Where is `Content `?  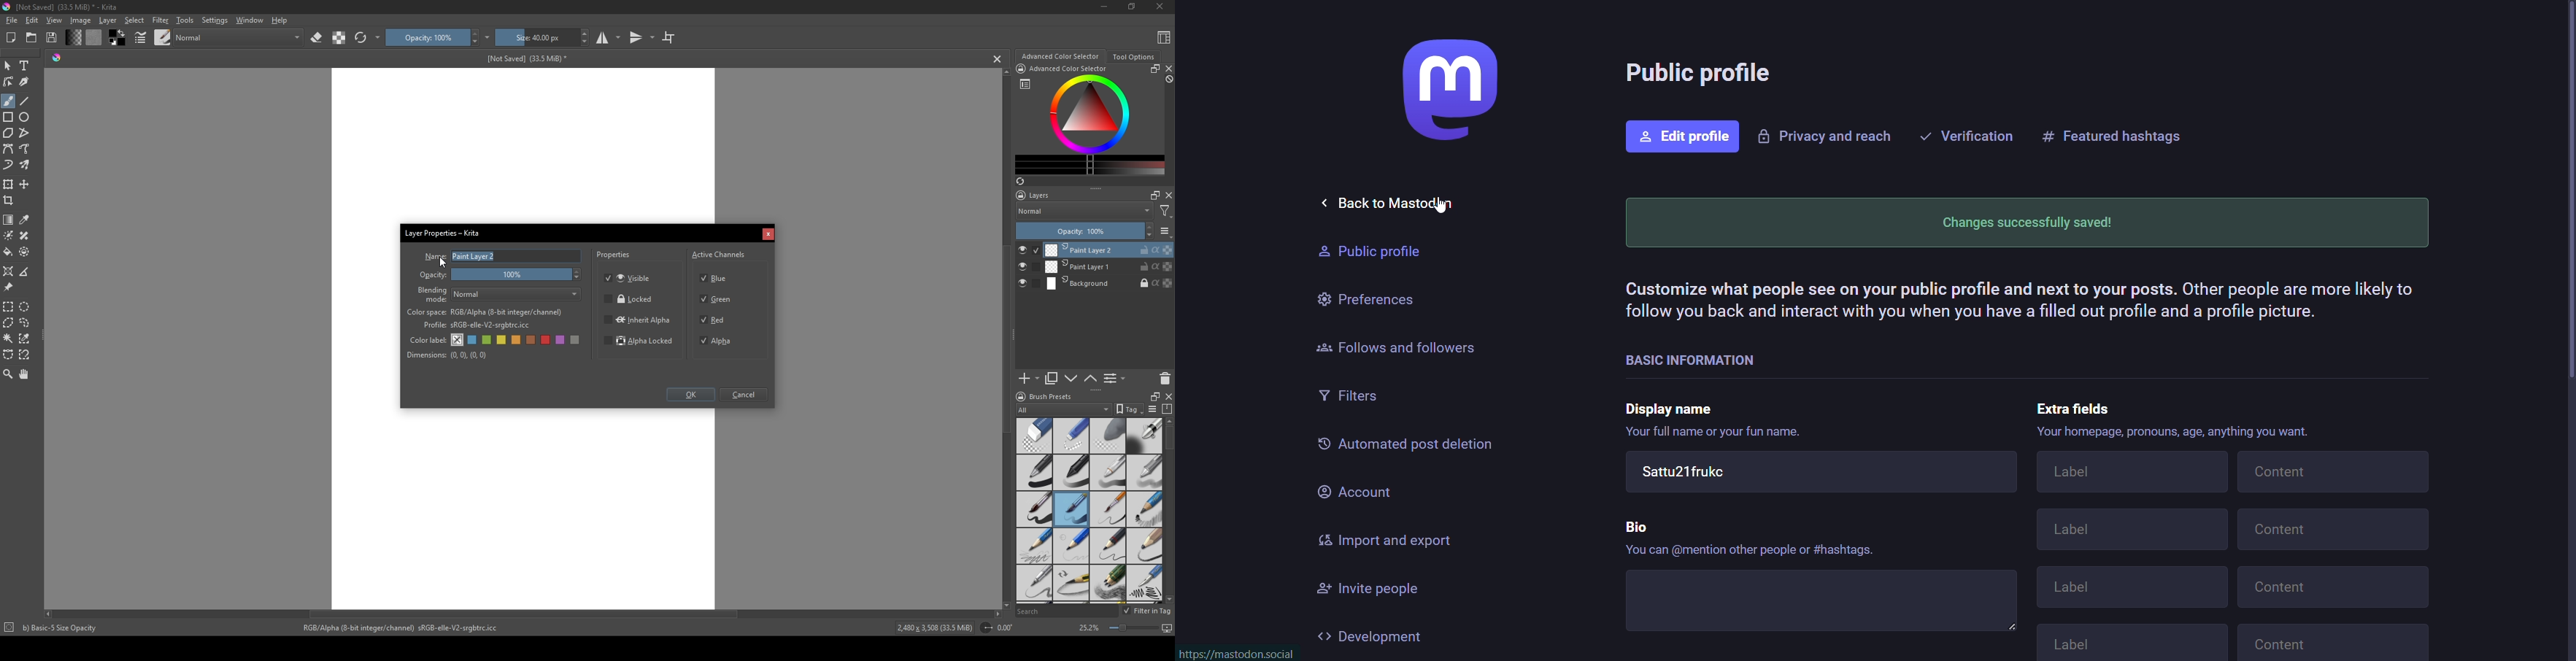
Content  is located at coordinates (2335, 588).